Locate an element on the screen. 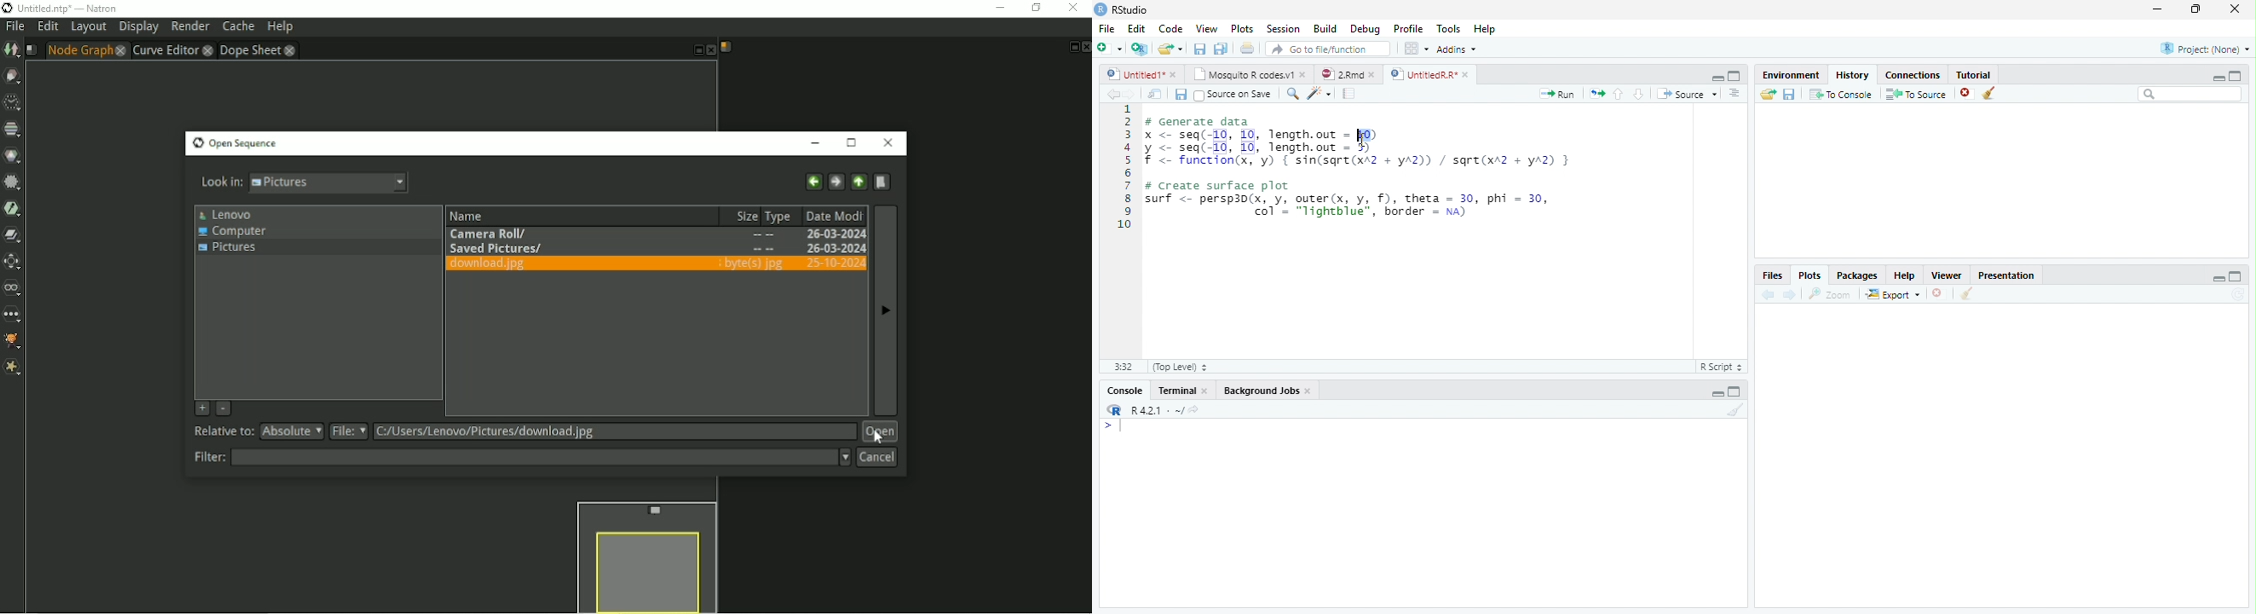  Close is located at coordinates (1205, 391).